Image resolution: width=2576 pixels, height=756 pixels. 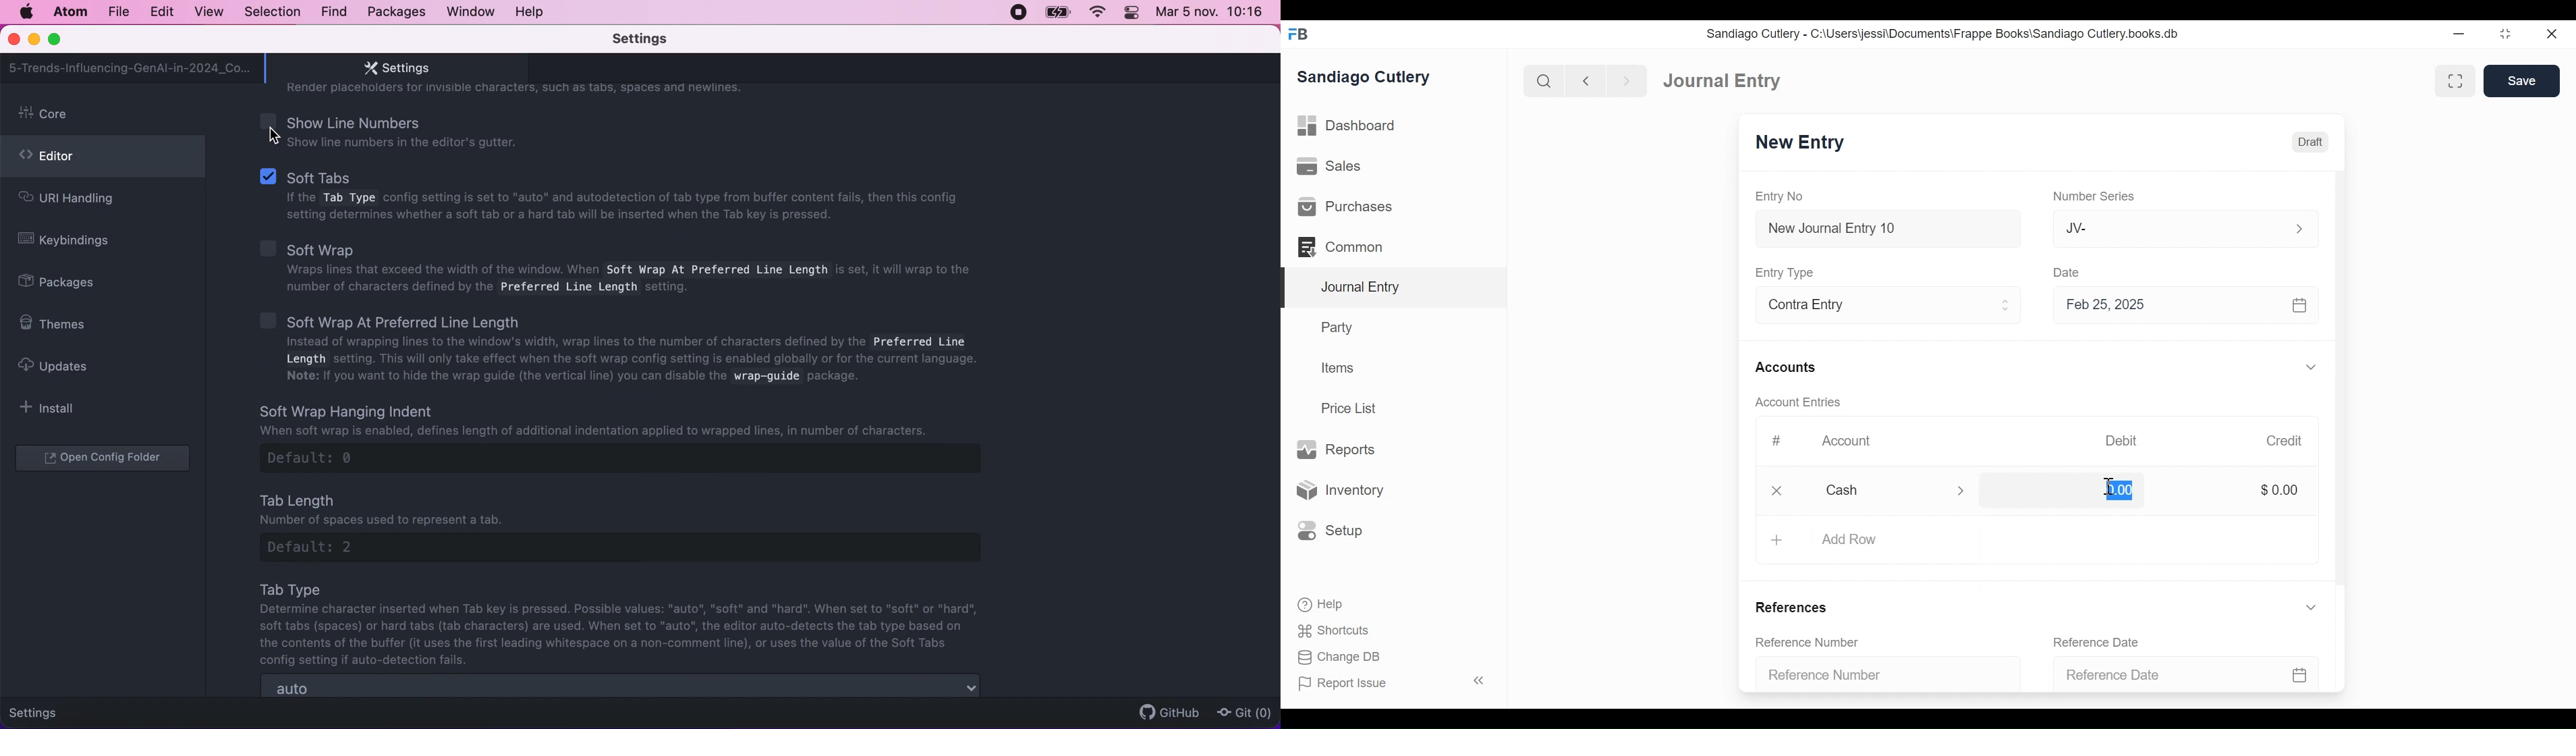 I want to click on Minimize, so click(x=2461, y=34).